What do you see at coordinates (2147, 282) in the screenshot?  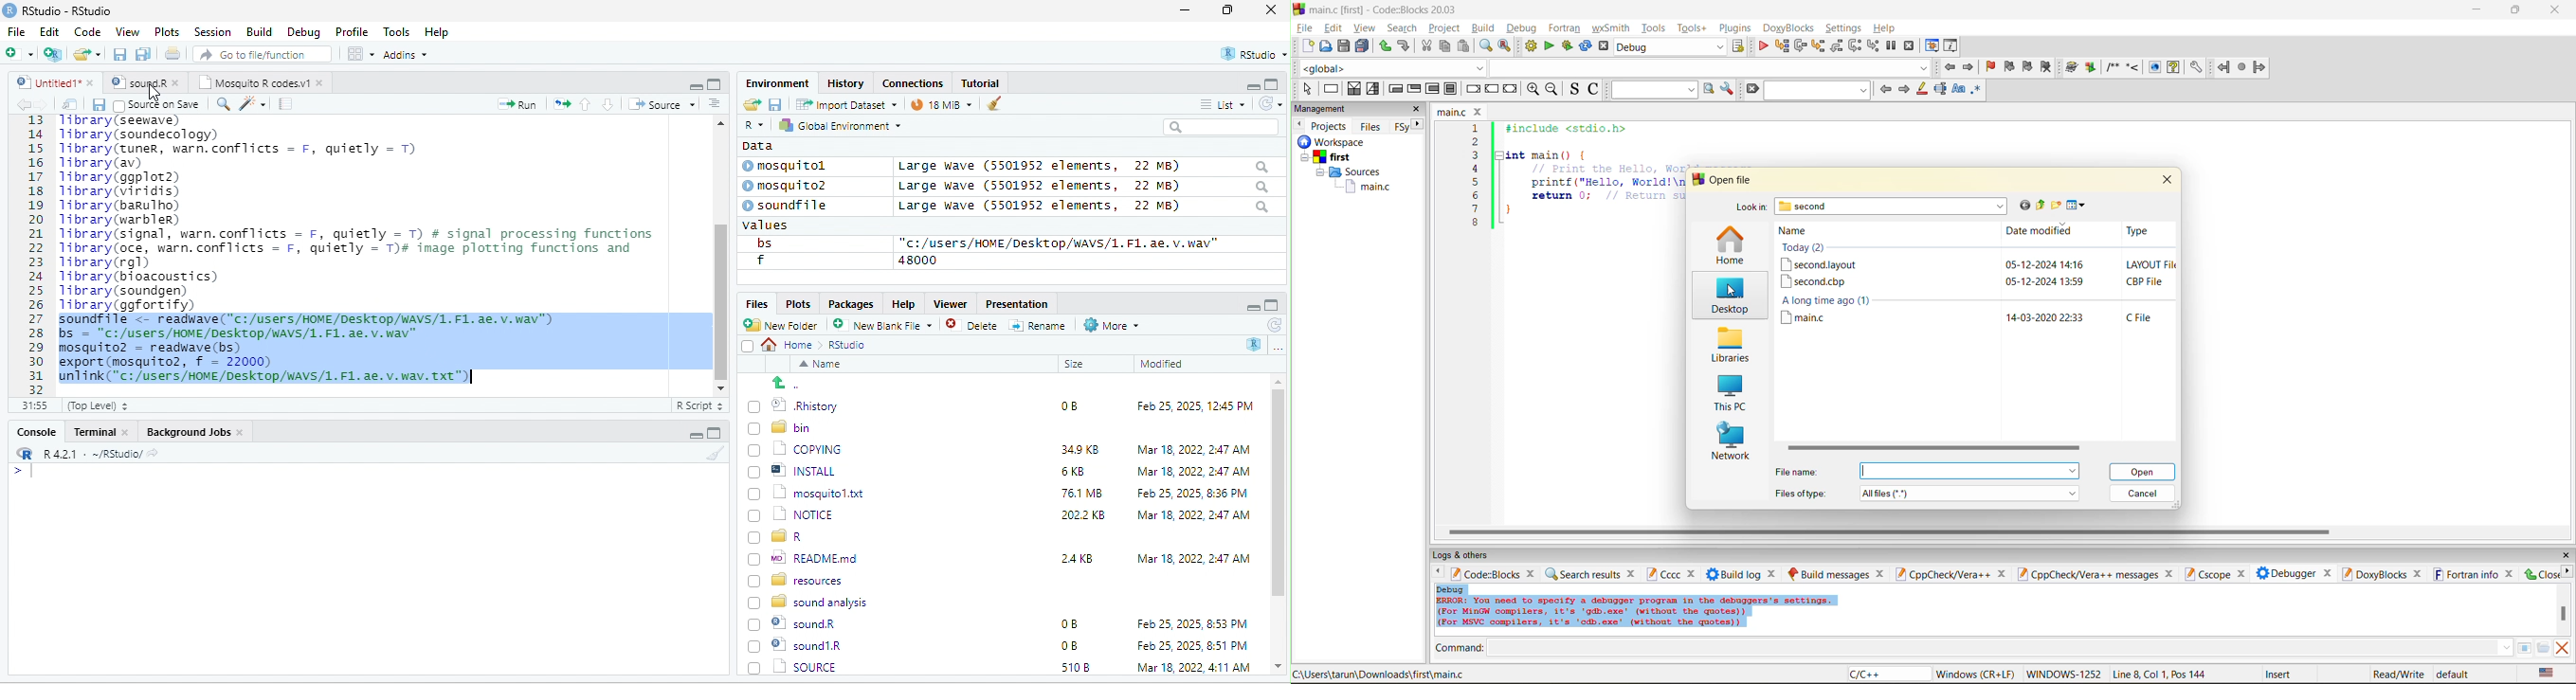 I see `file type` at bounding box center [2147, 282].